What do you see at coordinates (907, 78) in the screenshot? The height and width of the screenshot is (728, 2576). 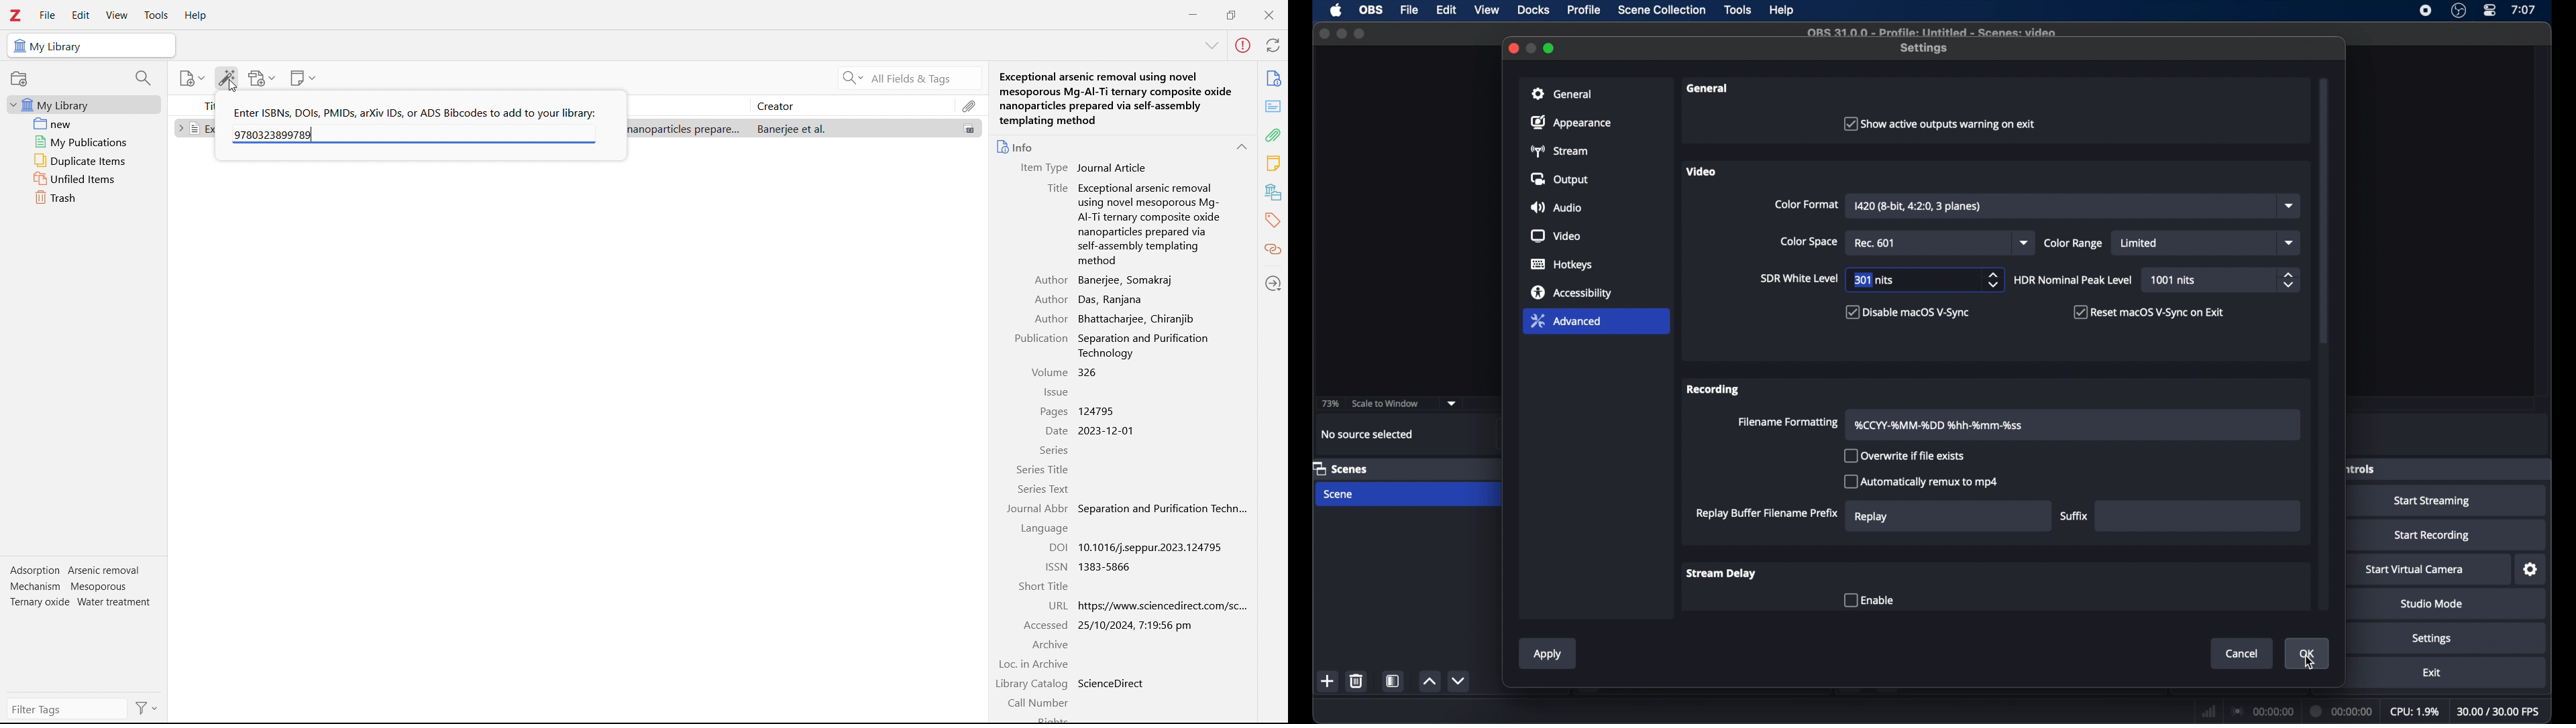 I see `search all fields & tags` at bounding box center [907, 78].